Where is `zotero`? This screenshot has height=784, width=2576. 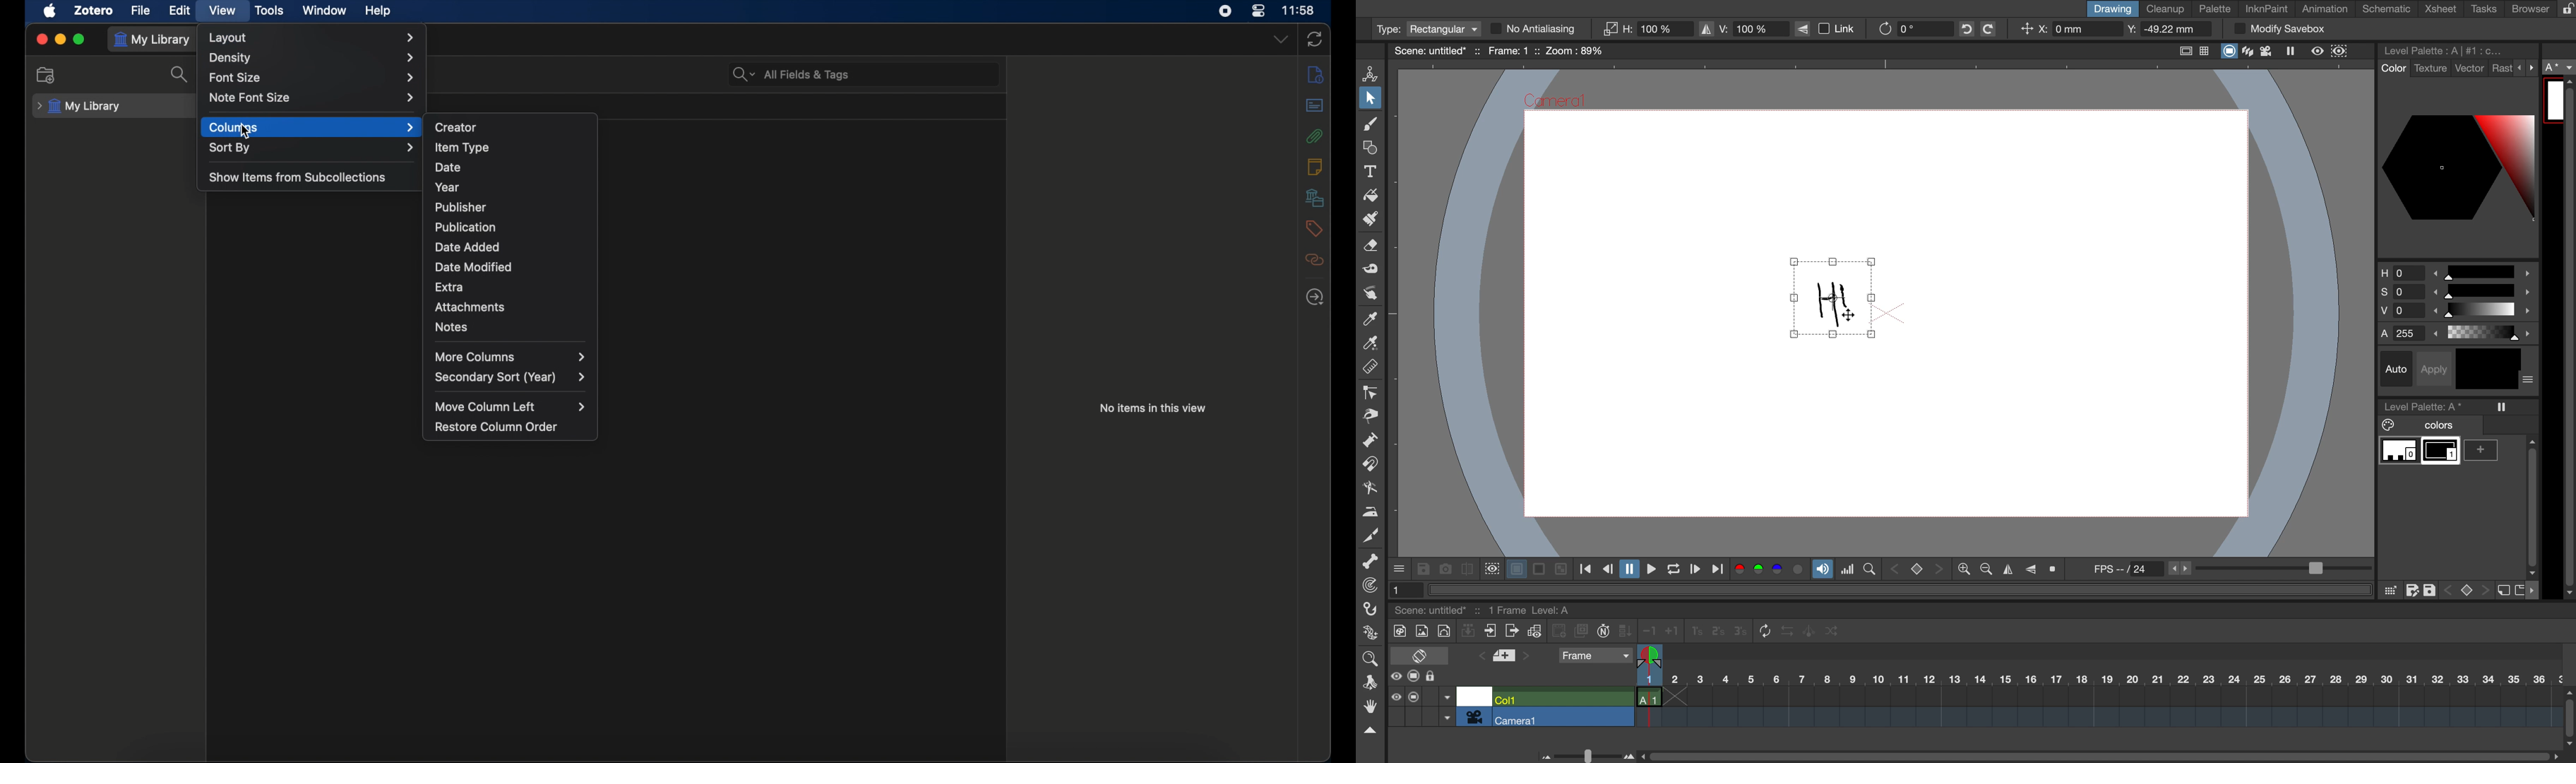
zotero is located at coordinates (93, 10).